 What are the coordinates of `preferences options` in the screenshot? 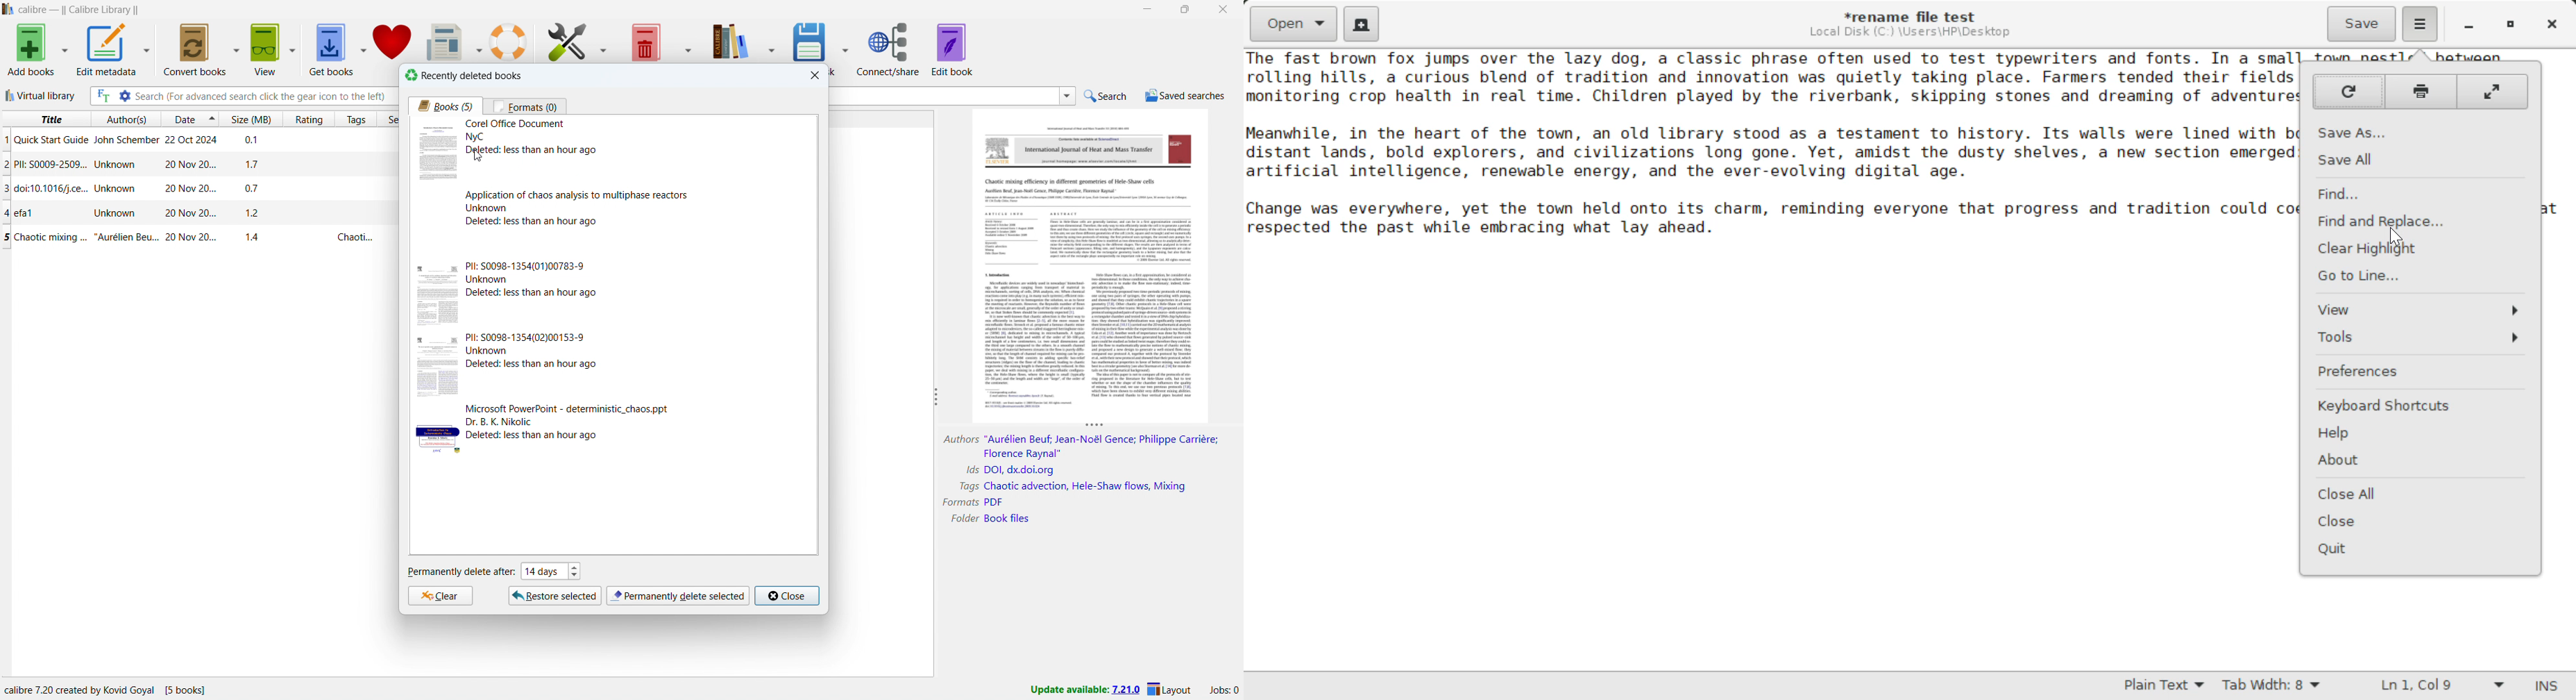 It's located at (606, 40).